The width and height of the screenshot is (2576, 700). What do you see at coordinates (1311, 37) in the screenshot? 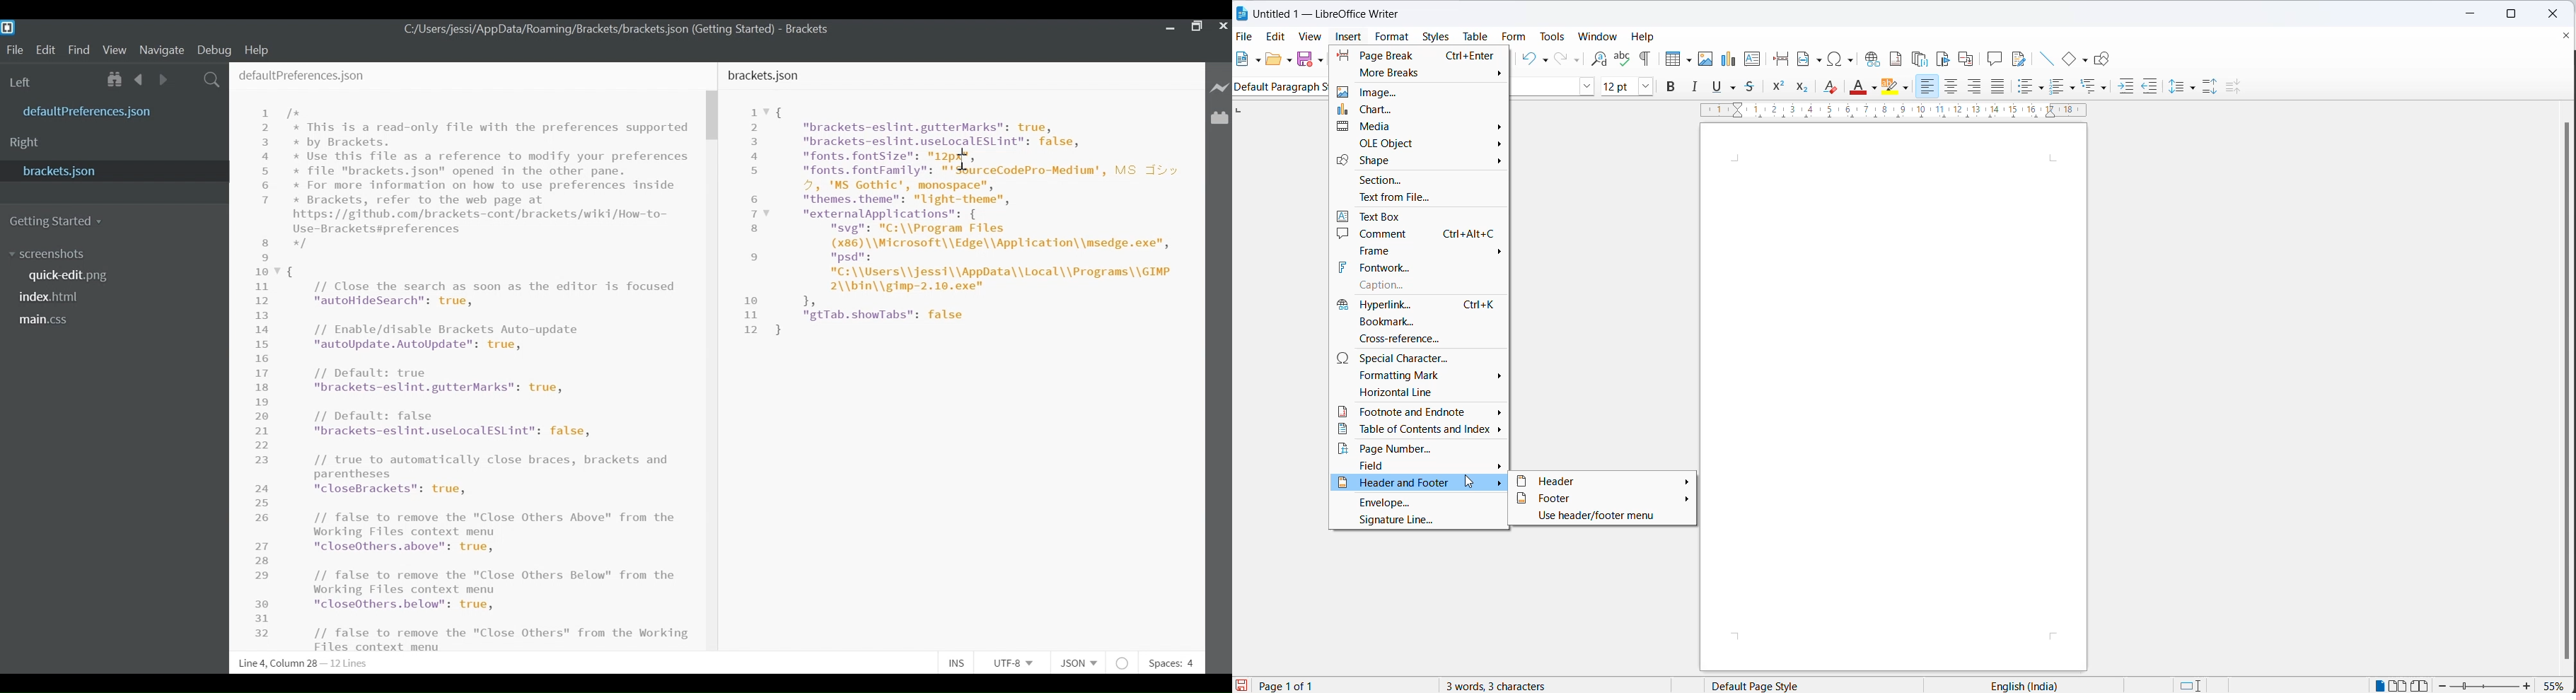
I see `view ` at bounding box center [1311, 37].